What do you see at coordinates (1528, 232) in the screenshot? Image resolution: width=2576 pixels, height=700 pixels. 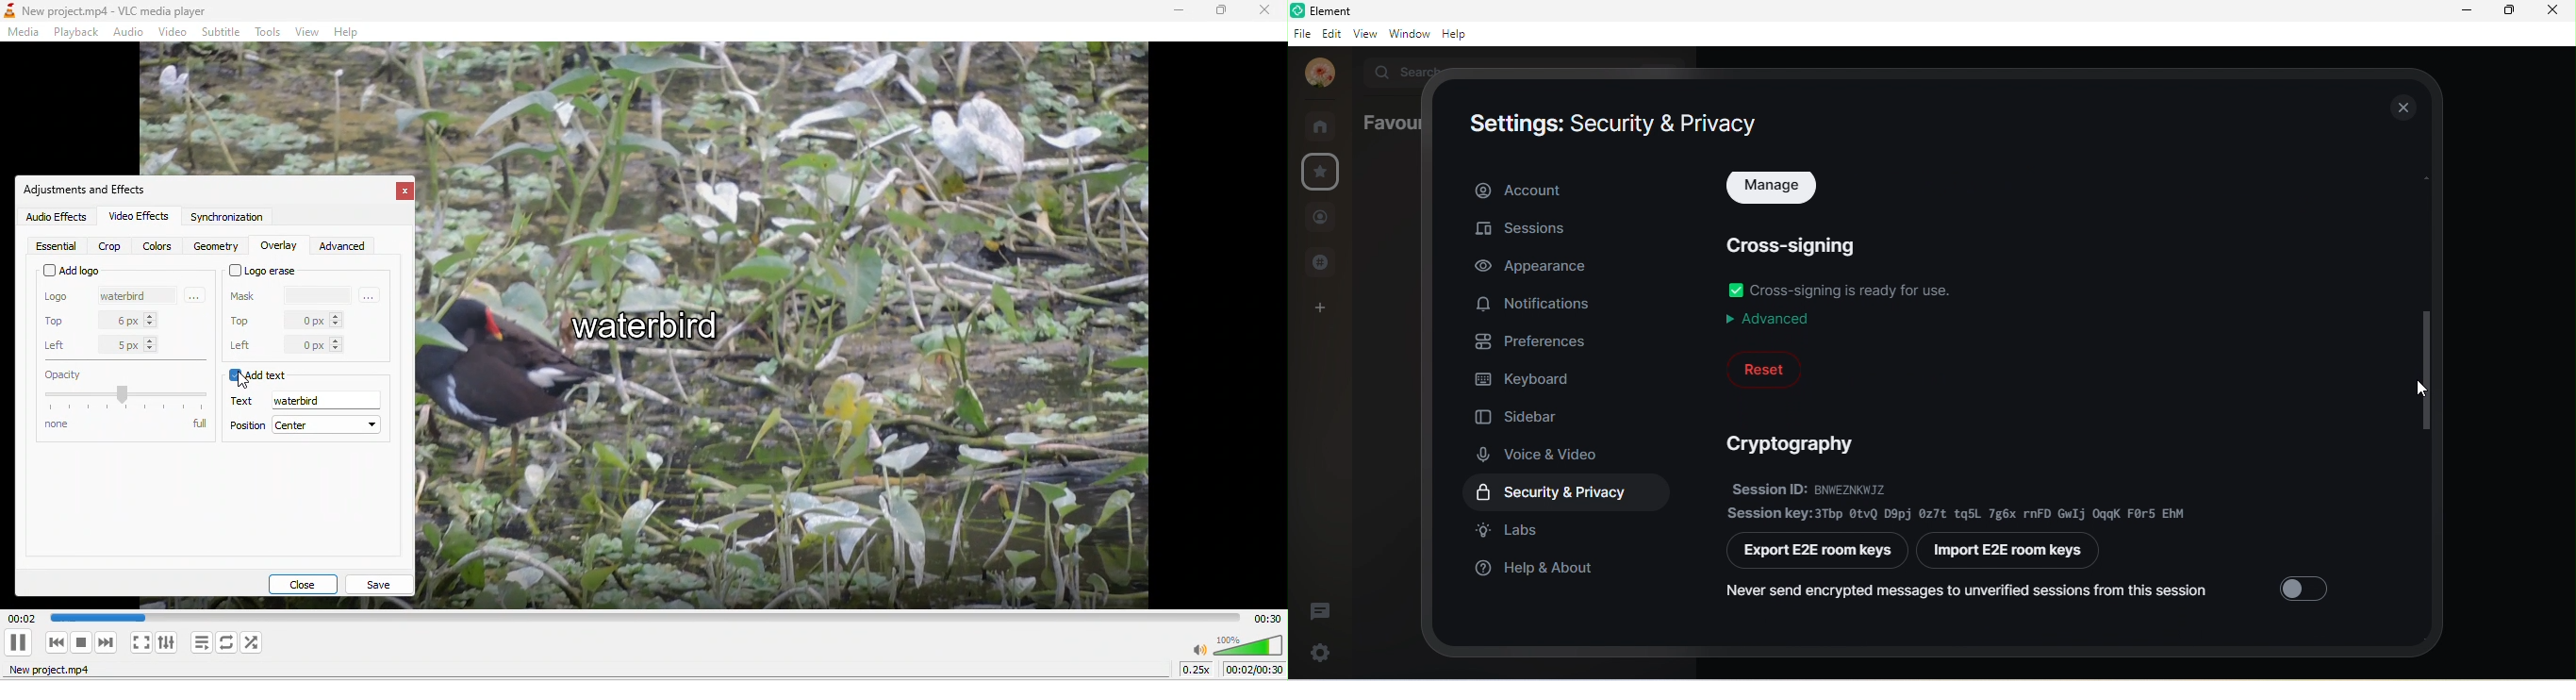 I see `sessions` at bounding box center [1528, 232].